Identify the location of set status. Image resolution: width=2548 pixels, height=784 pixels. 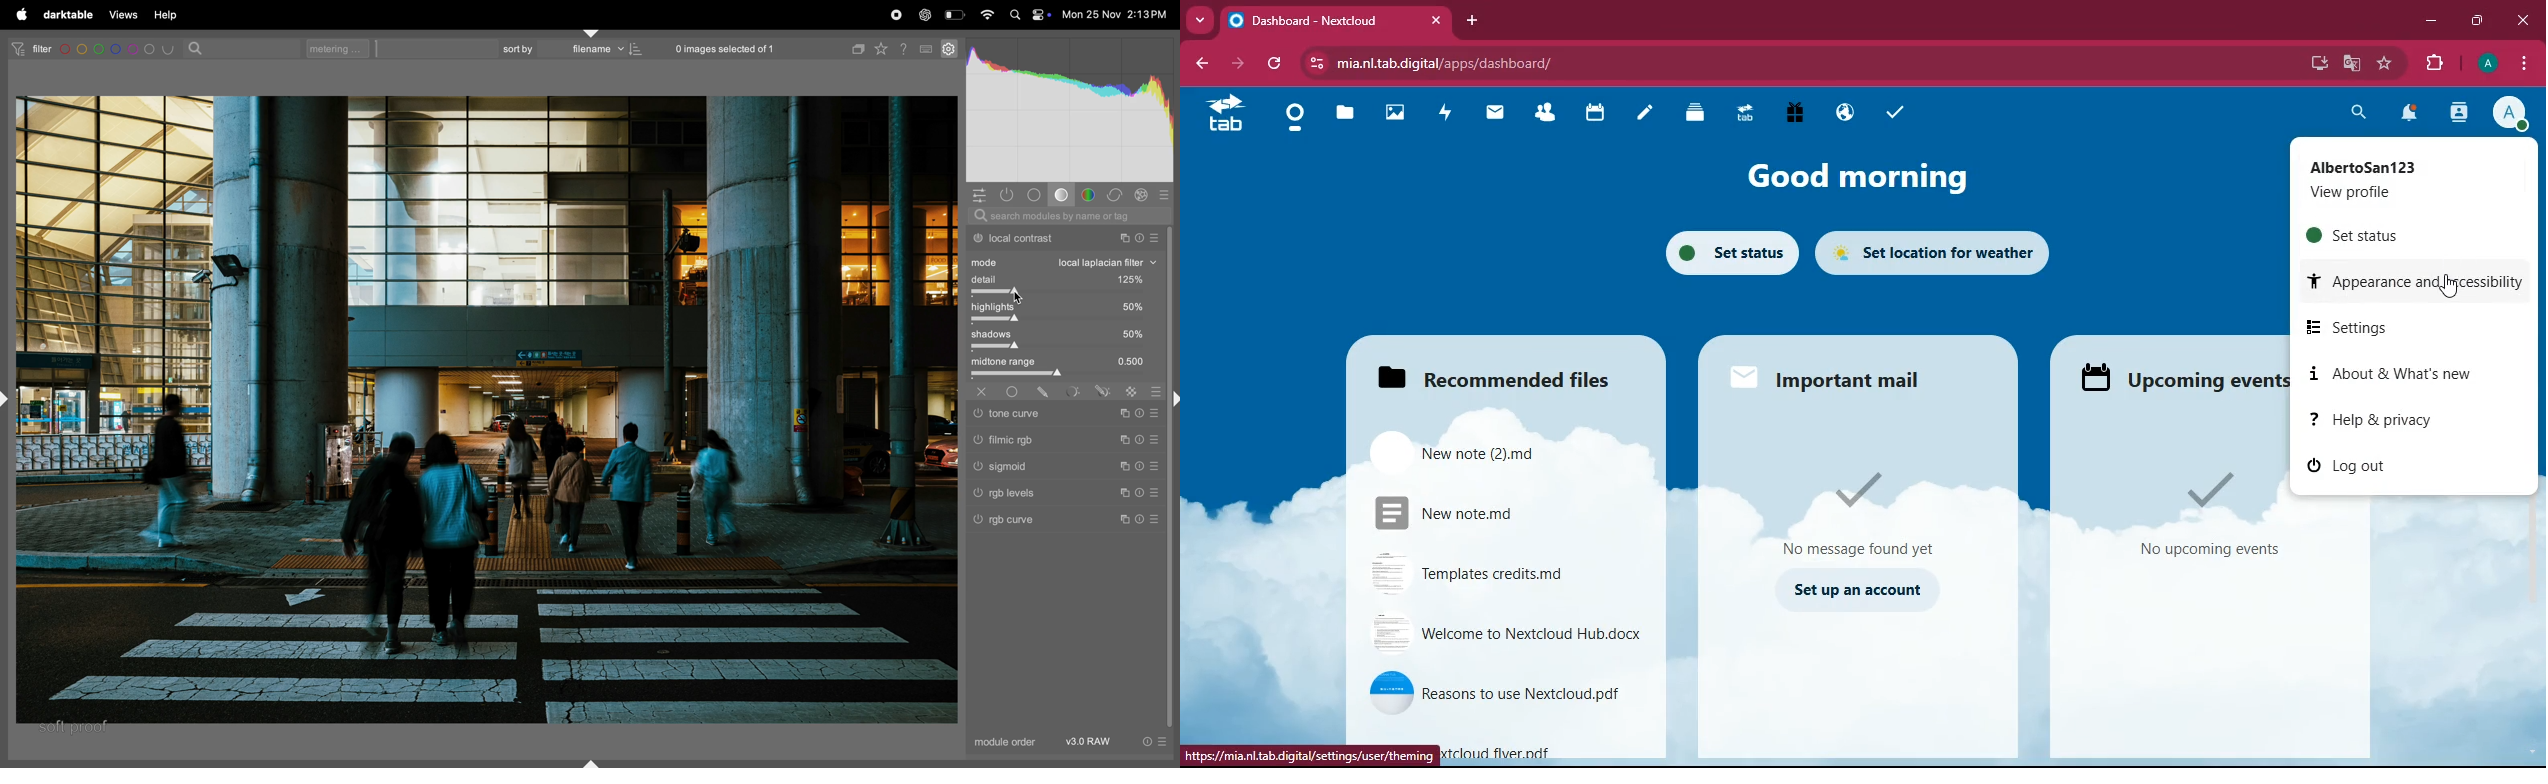
(2396, 235).